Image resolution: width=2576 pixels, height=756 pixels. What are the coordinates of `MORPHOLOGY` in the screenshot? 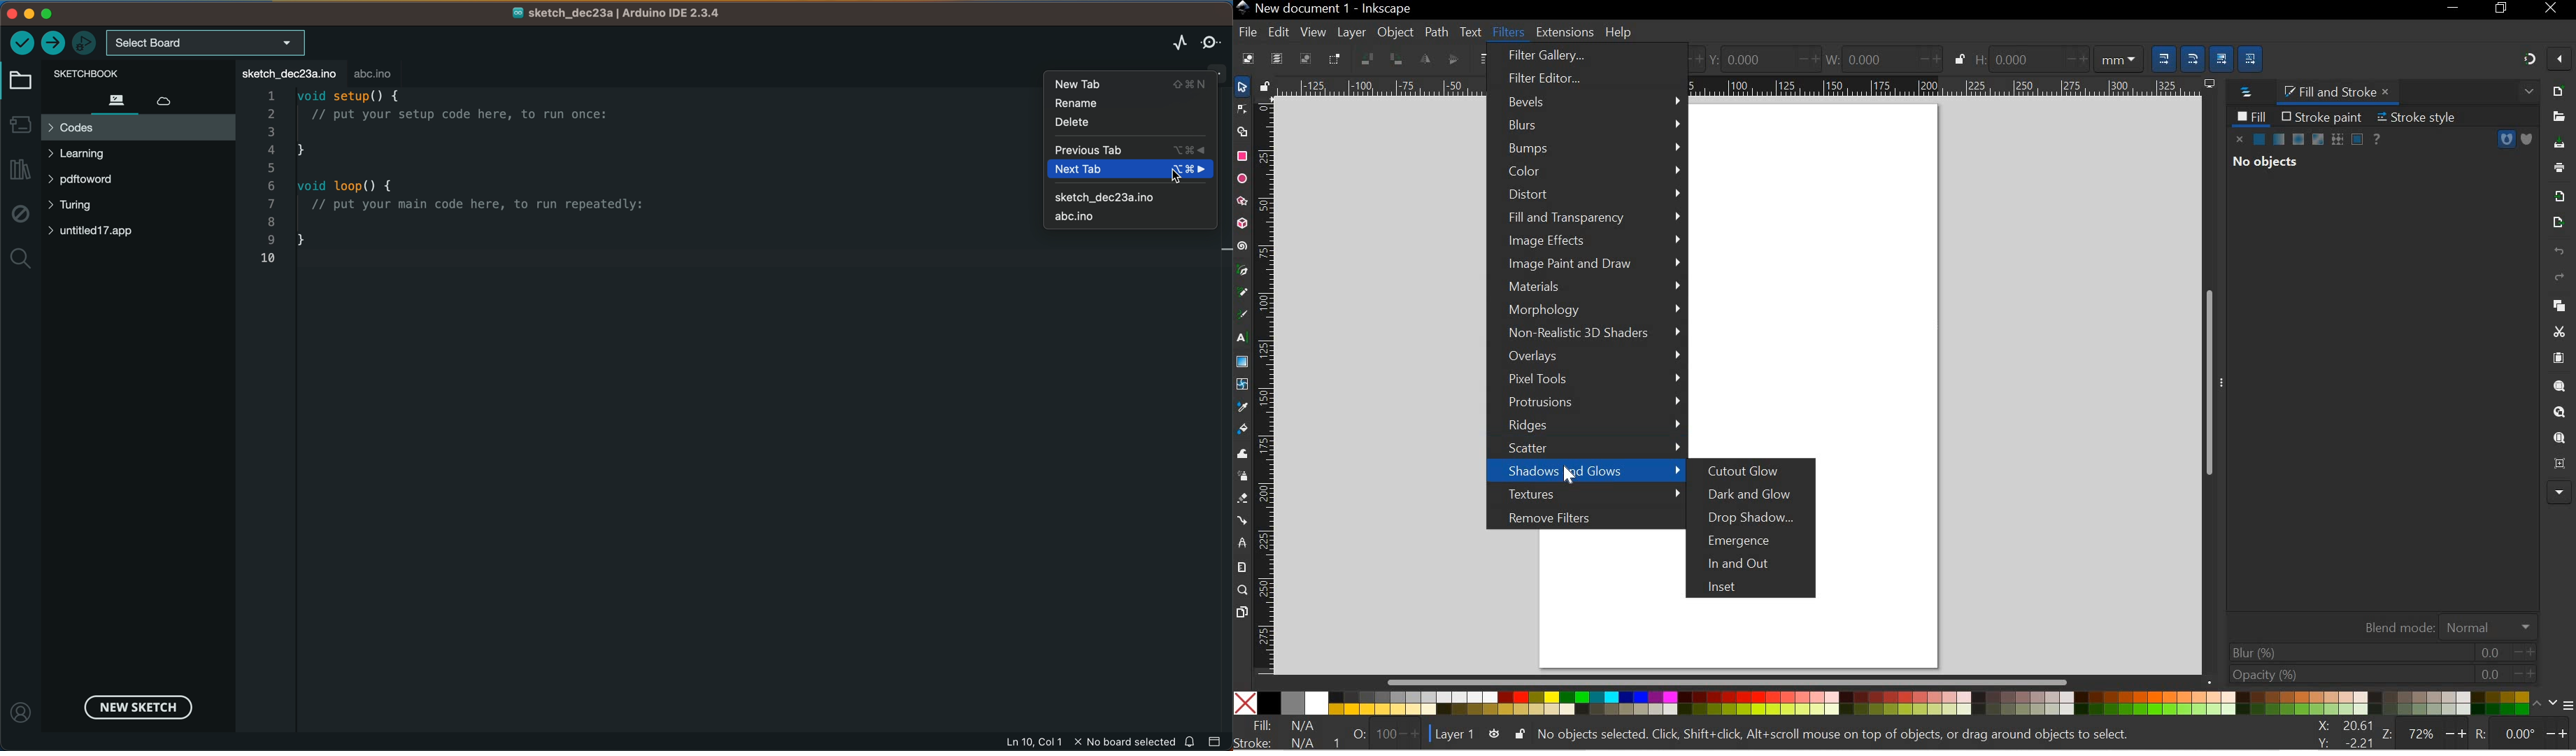 It's located at (1586, 310).